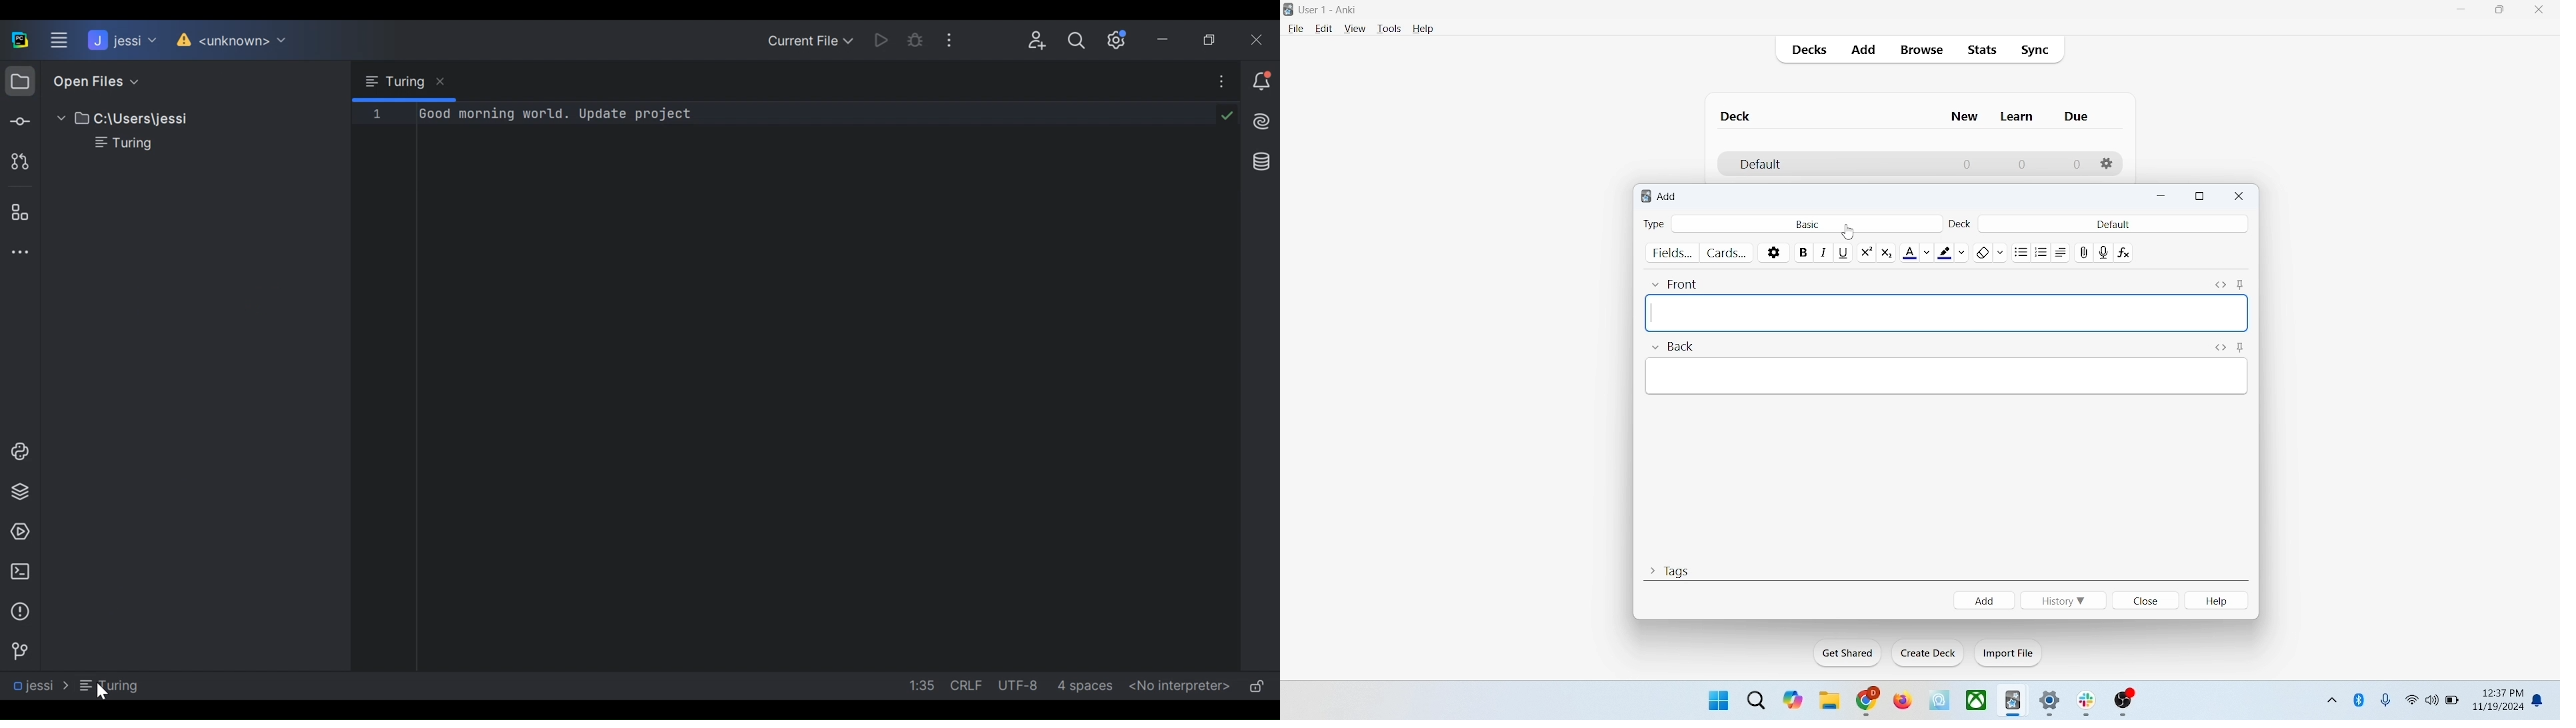 This screenshot has width=2576, height=728. I want to click on cursor, so click(1849, 232).